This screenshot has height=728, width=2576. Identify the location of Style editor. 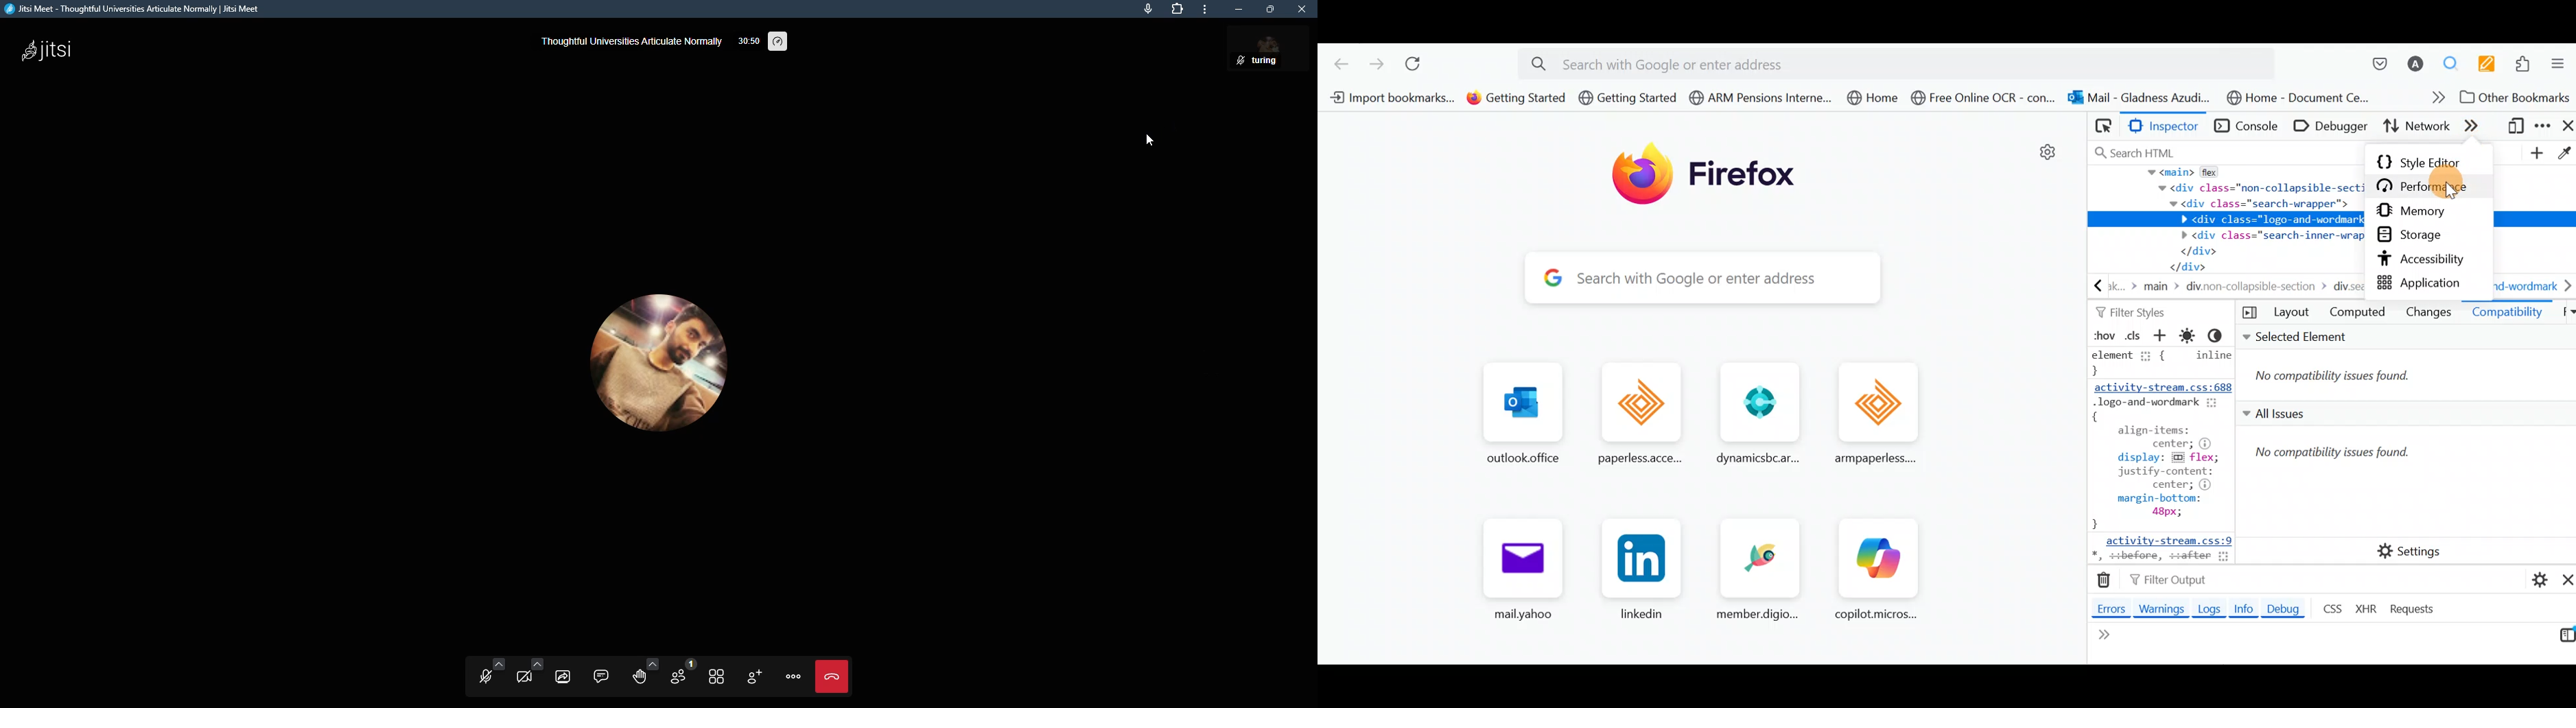
(2428, 159).